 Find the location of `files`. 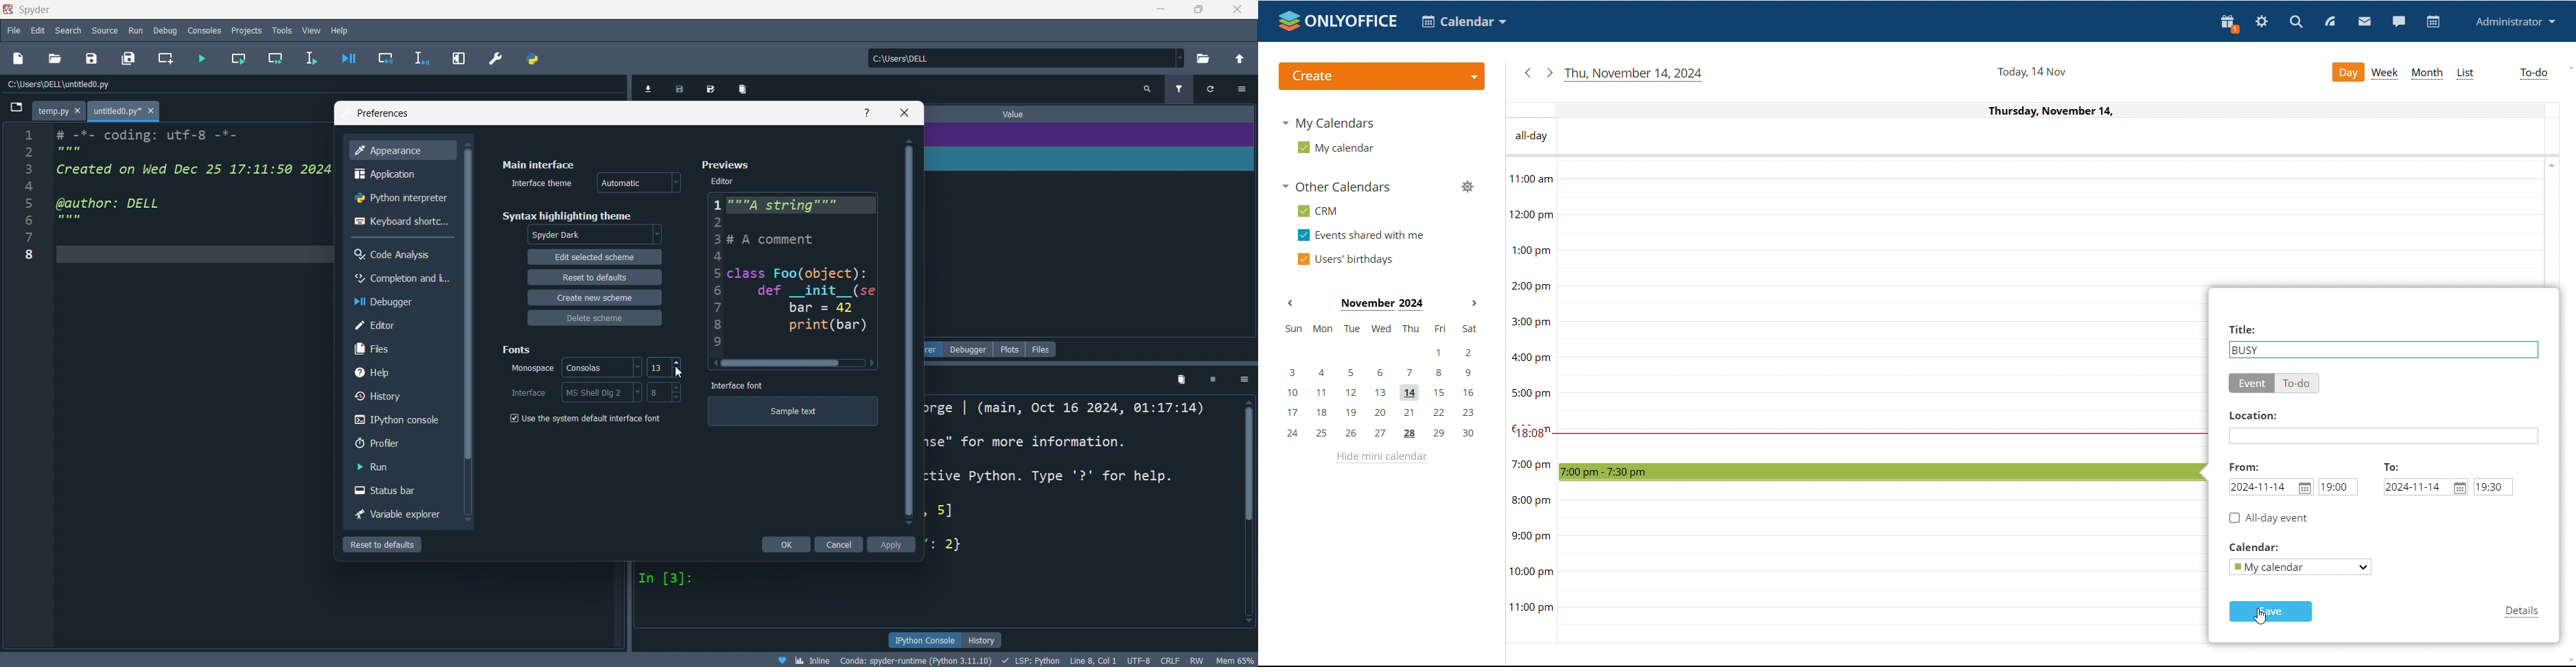

files is located at coordinates (1042, 349).